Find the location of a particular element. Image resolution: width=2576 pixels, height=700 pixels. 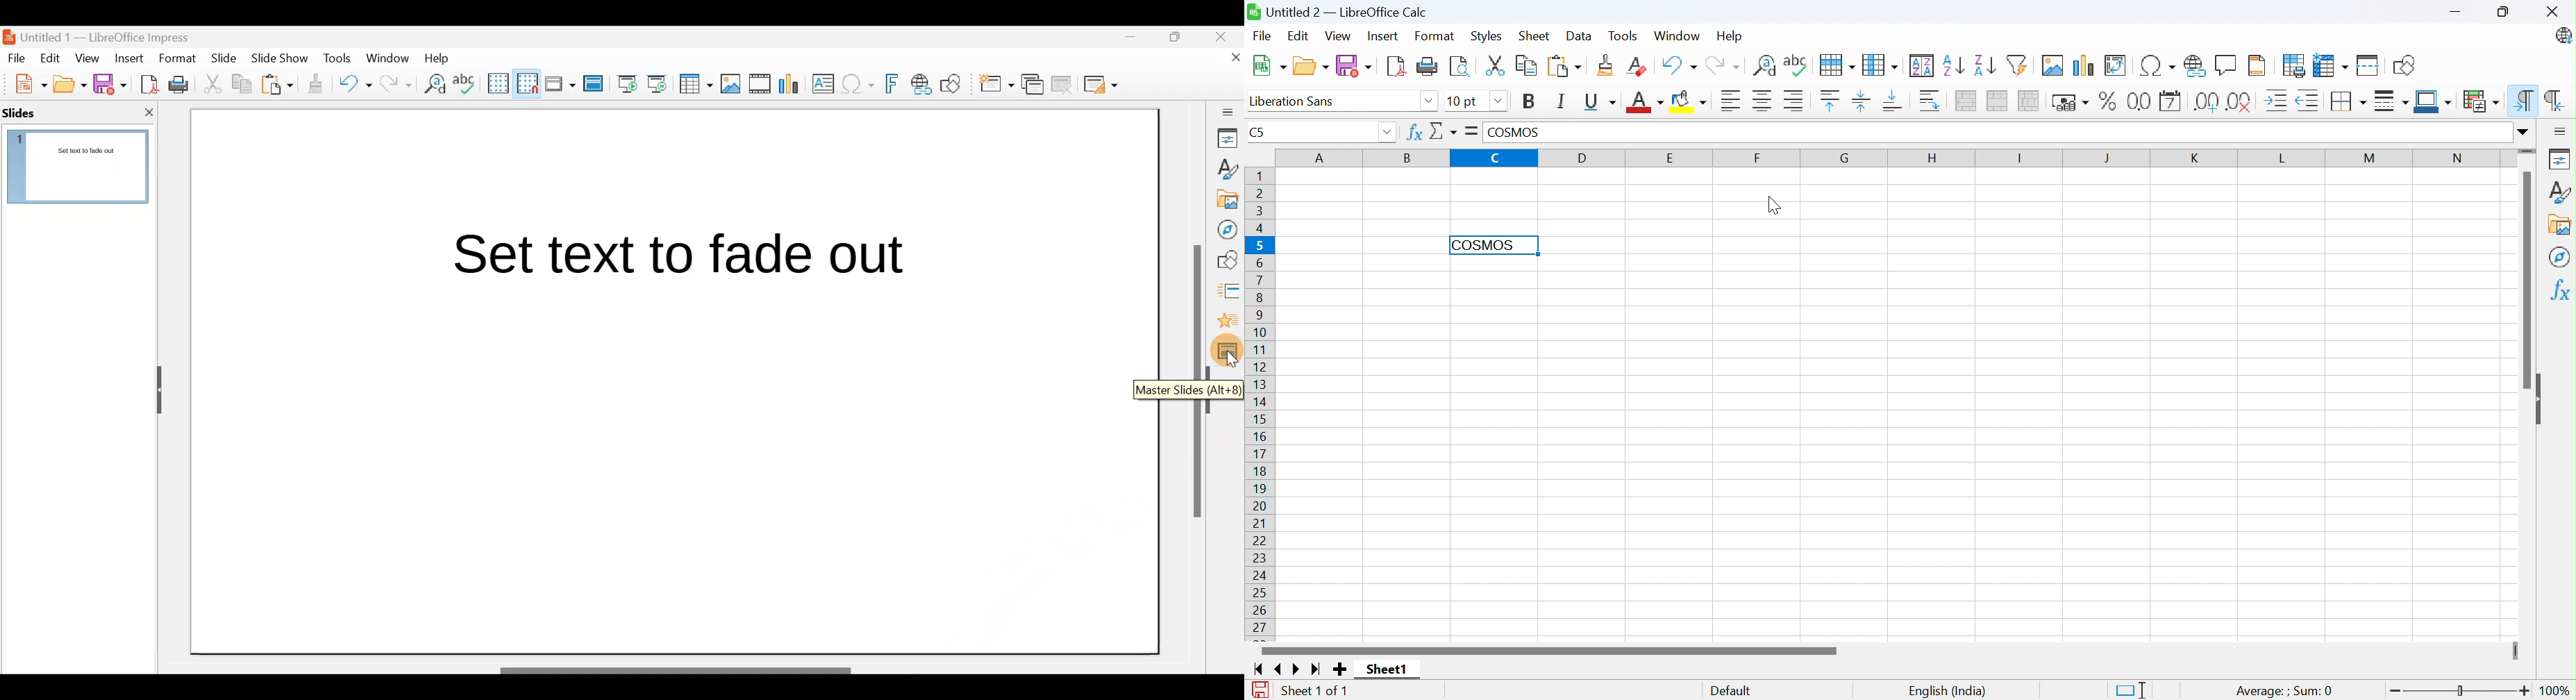

Hide is located at coordinates (2541, 397).